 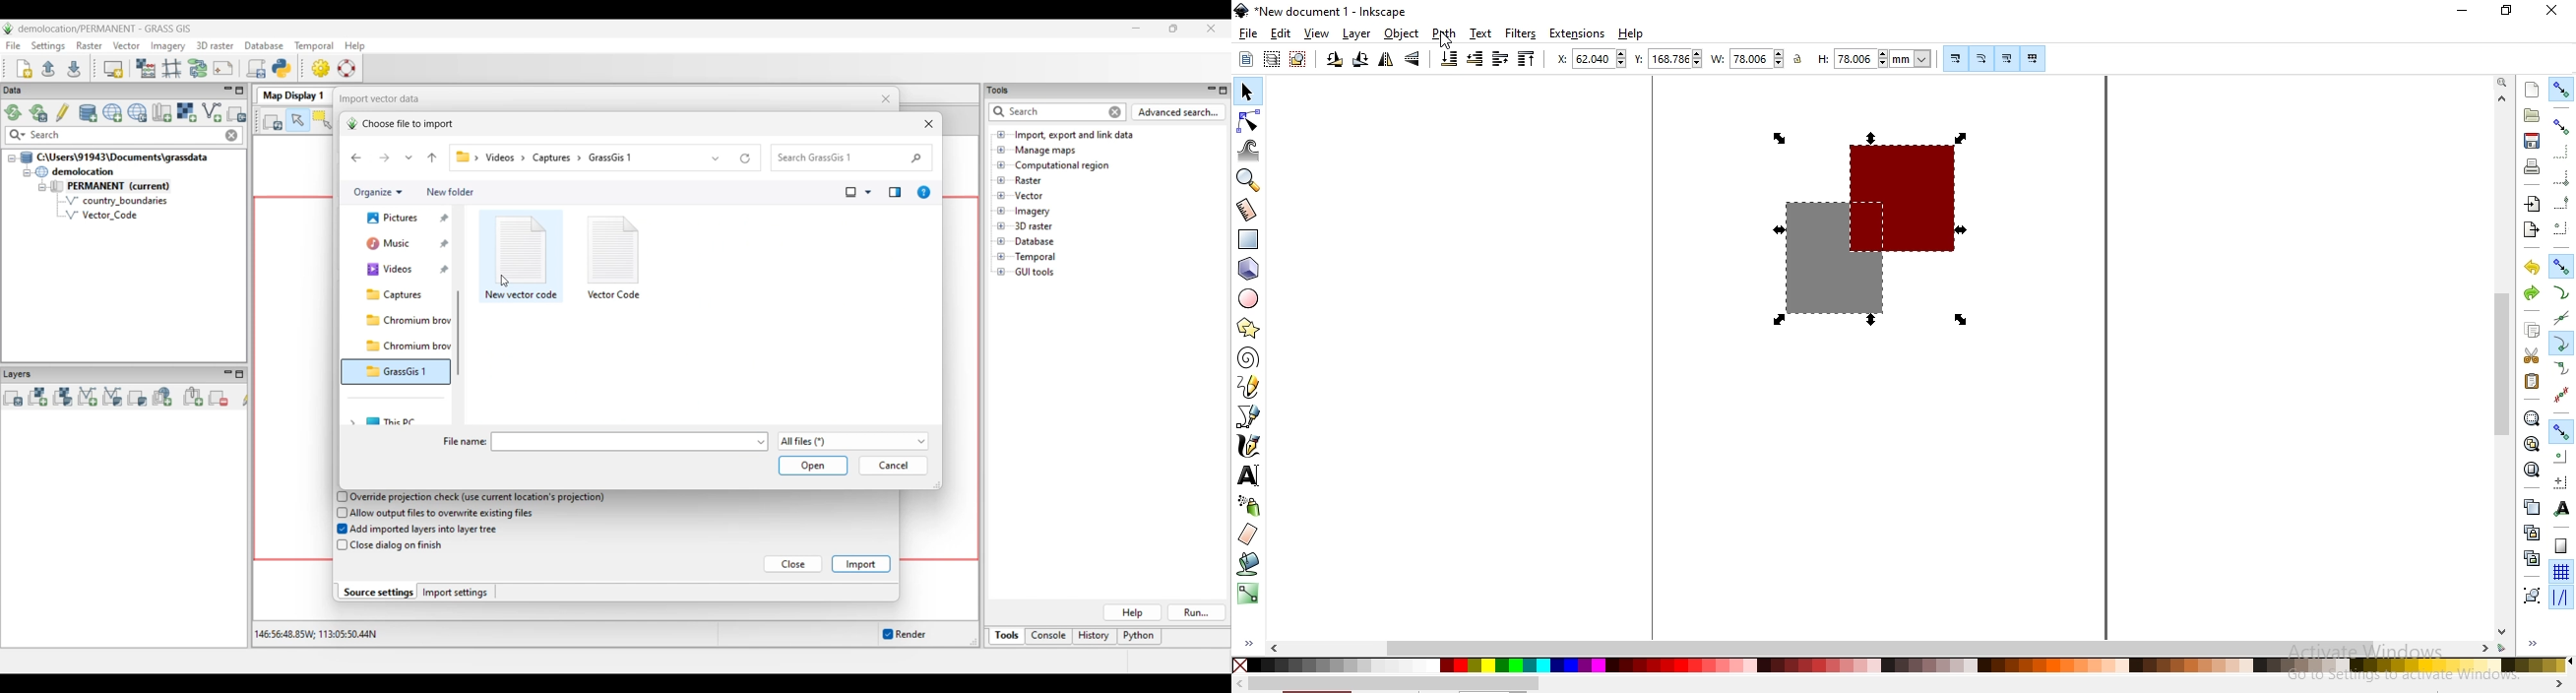 What do you see at coordinates (1631, 34) in the screenshot?
I see `help` at bounding box center [1631, 34].